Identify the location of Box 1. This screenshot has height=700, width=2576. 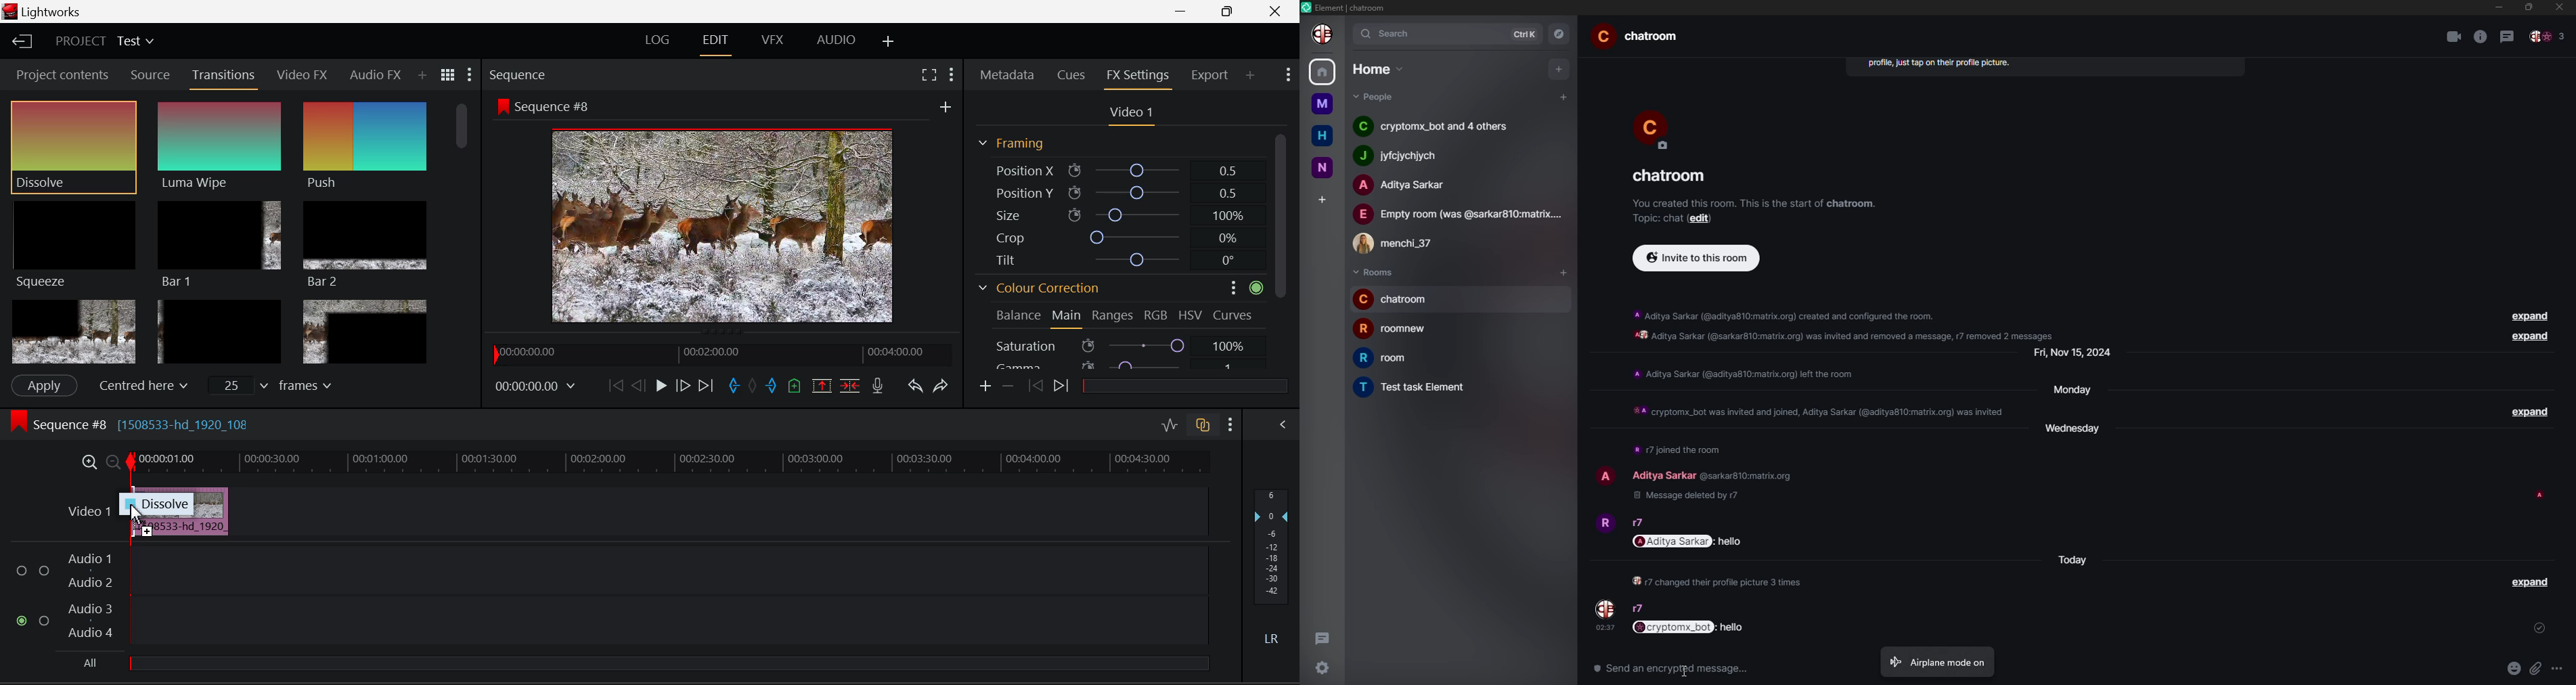
(72, 330).